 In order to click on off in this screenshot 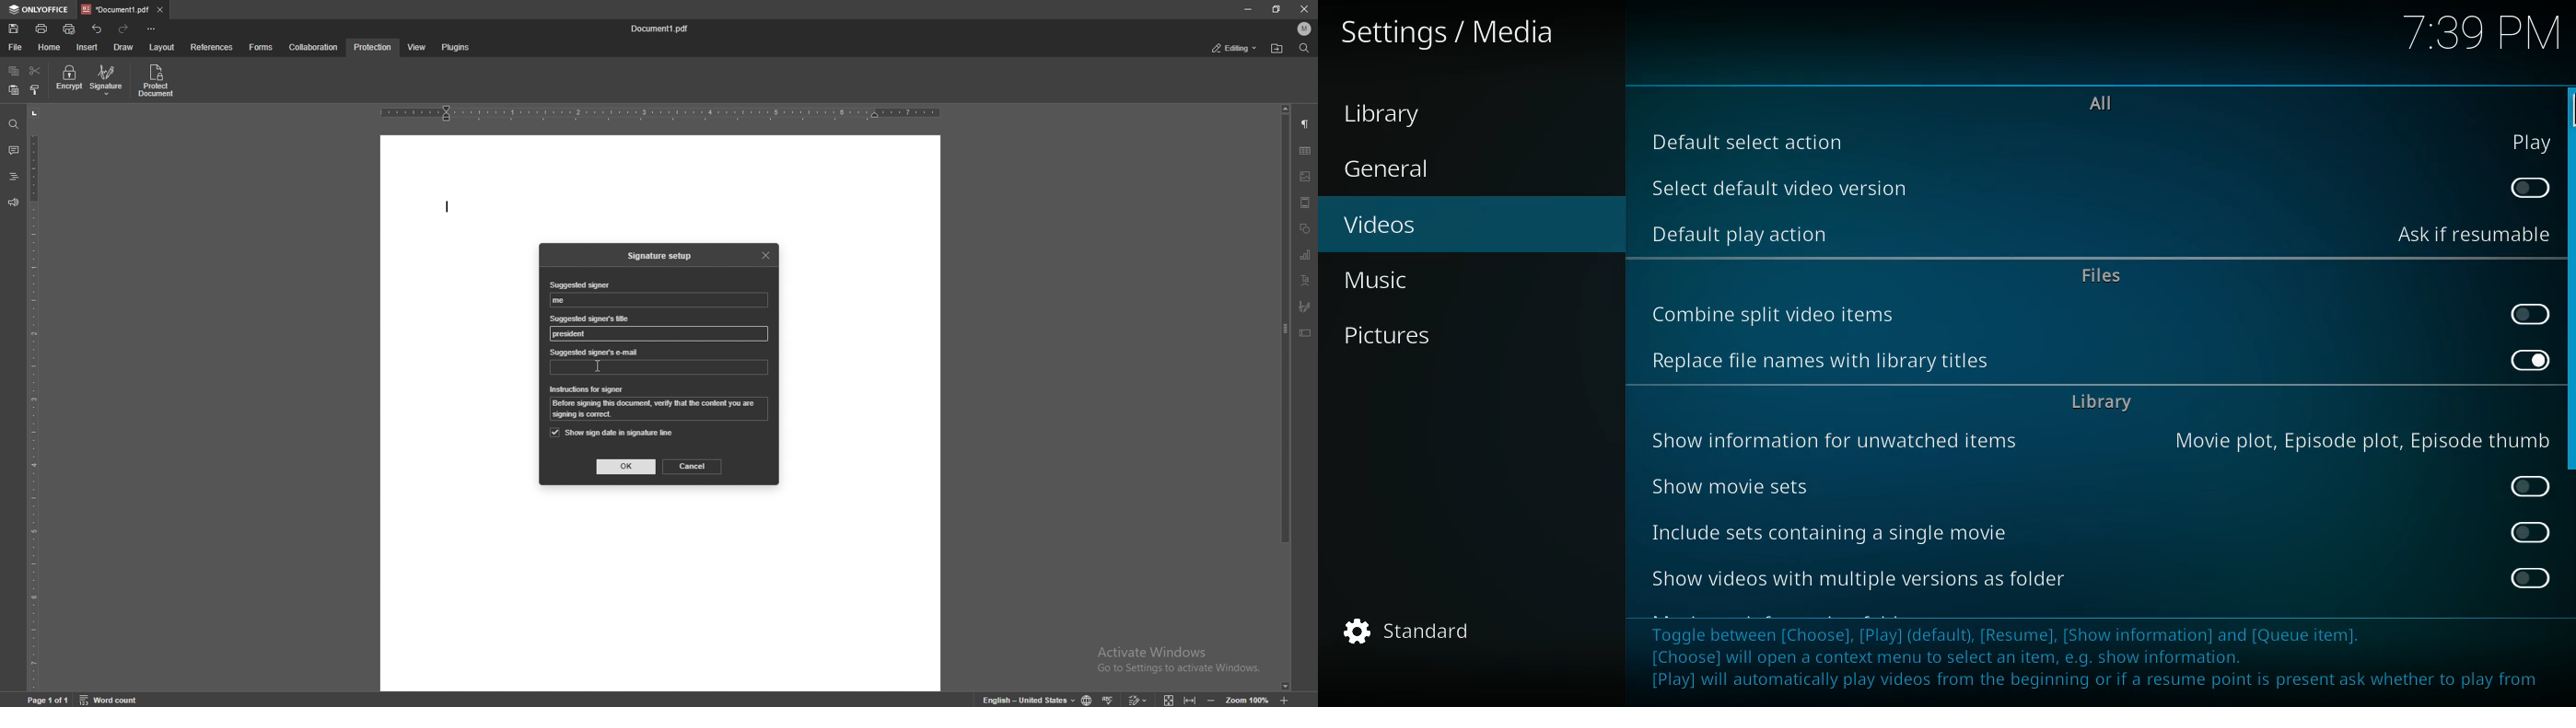, I will do `click(2531, 579)`.